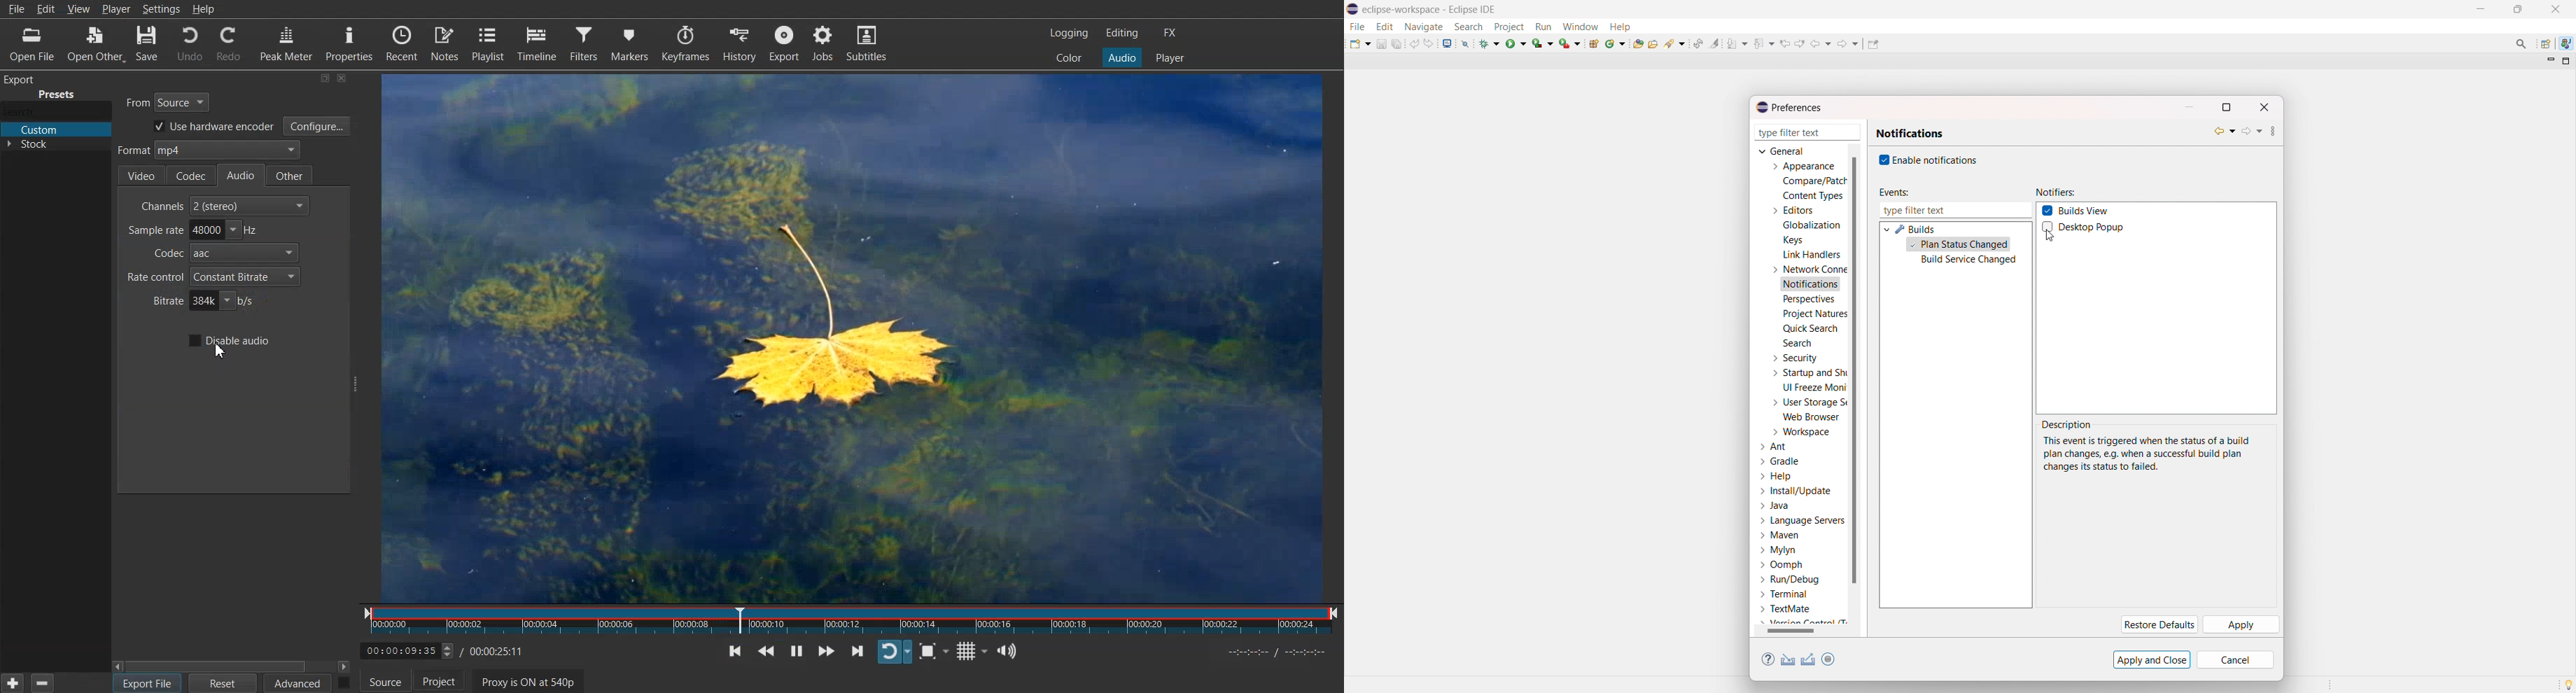  What do you see at coordinates (212, 276) in the screenshot?
I see `Rate control` at bounding box center [212, 276].